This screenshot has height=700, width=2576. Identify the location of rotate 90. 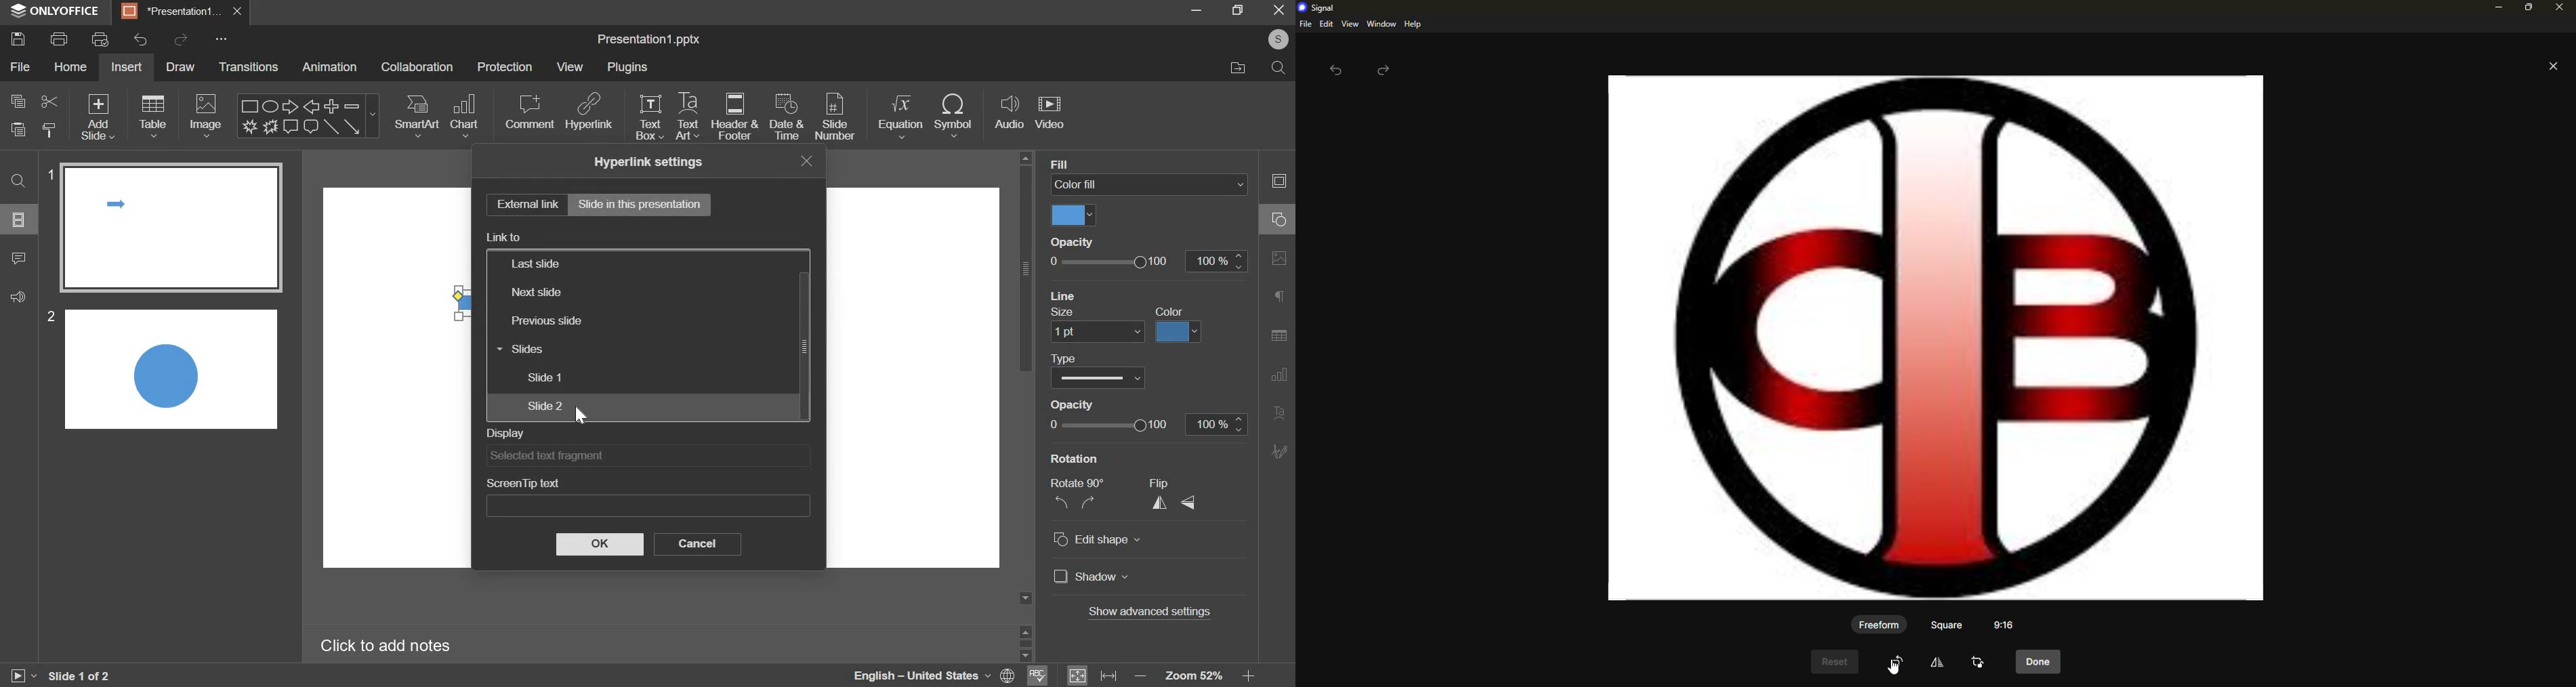
(1077, 482).